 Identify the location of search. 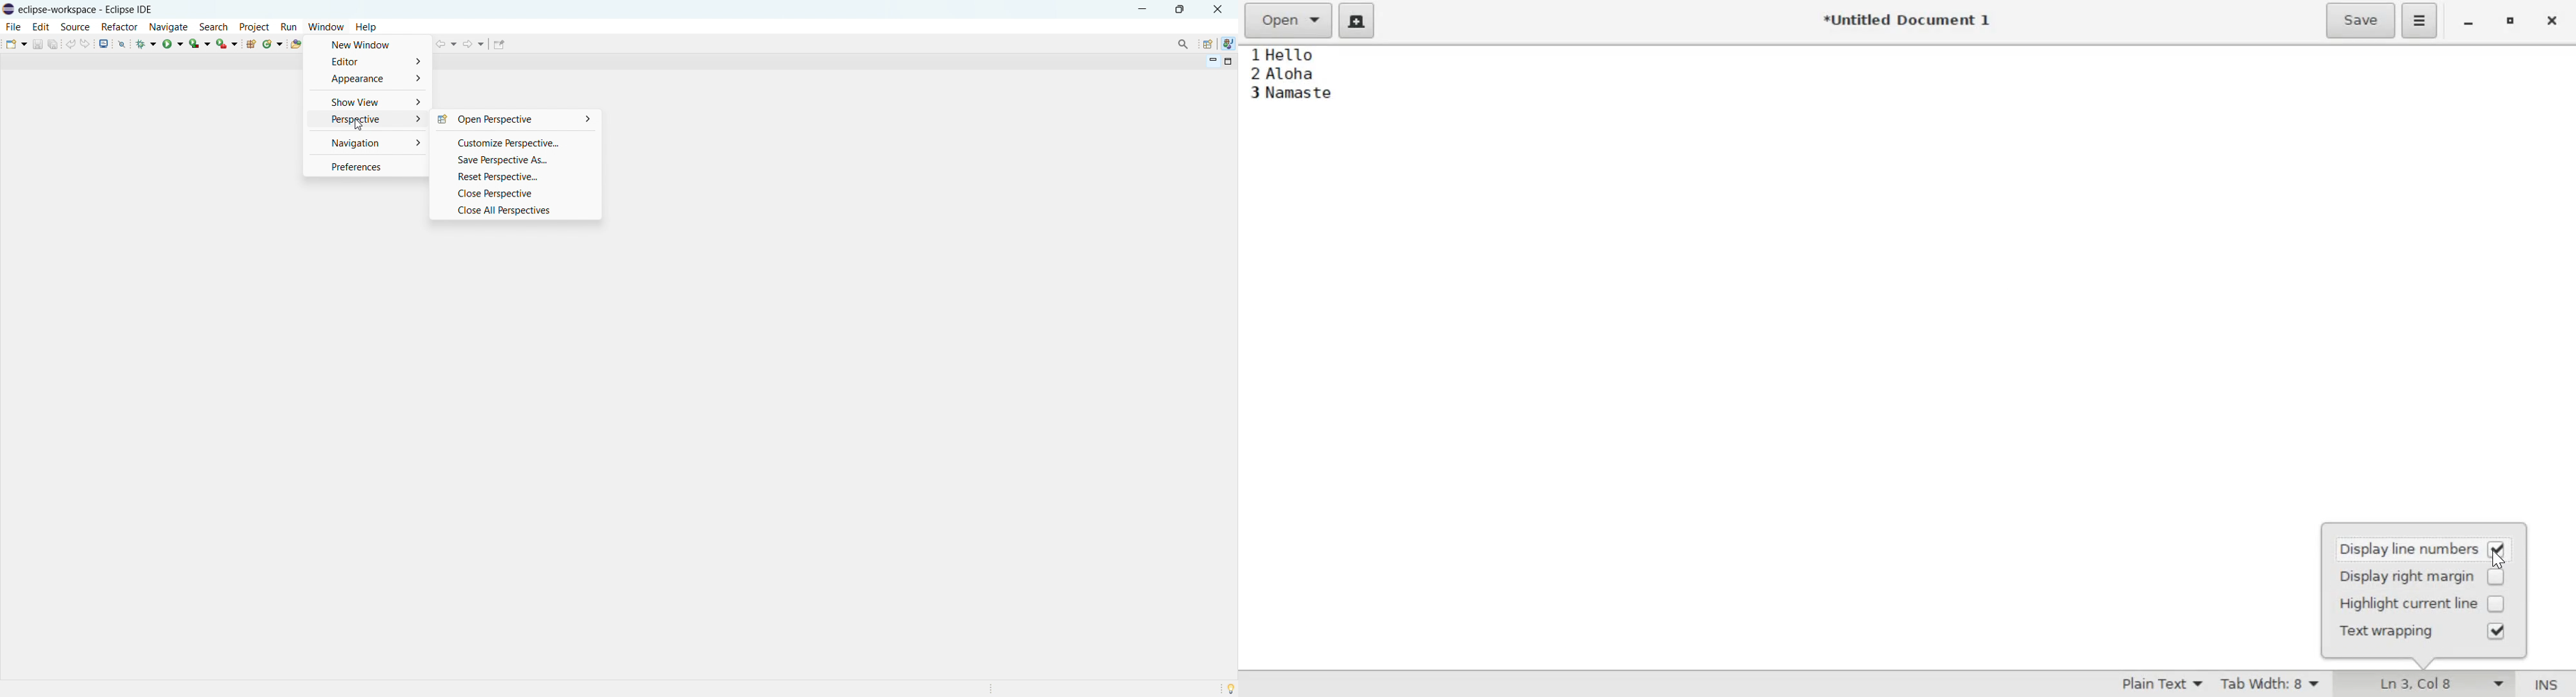
(214, 26).